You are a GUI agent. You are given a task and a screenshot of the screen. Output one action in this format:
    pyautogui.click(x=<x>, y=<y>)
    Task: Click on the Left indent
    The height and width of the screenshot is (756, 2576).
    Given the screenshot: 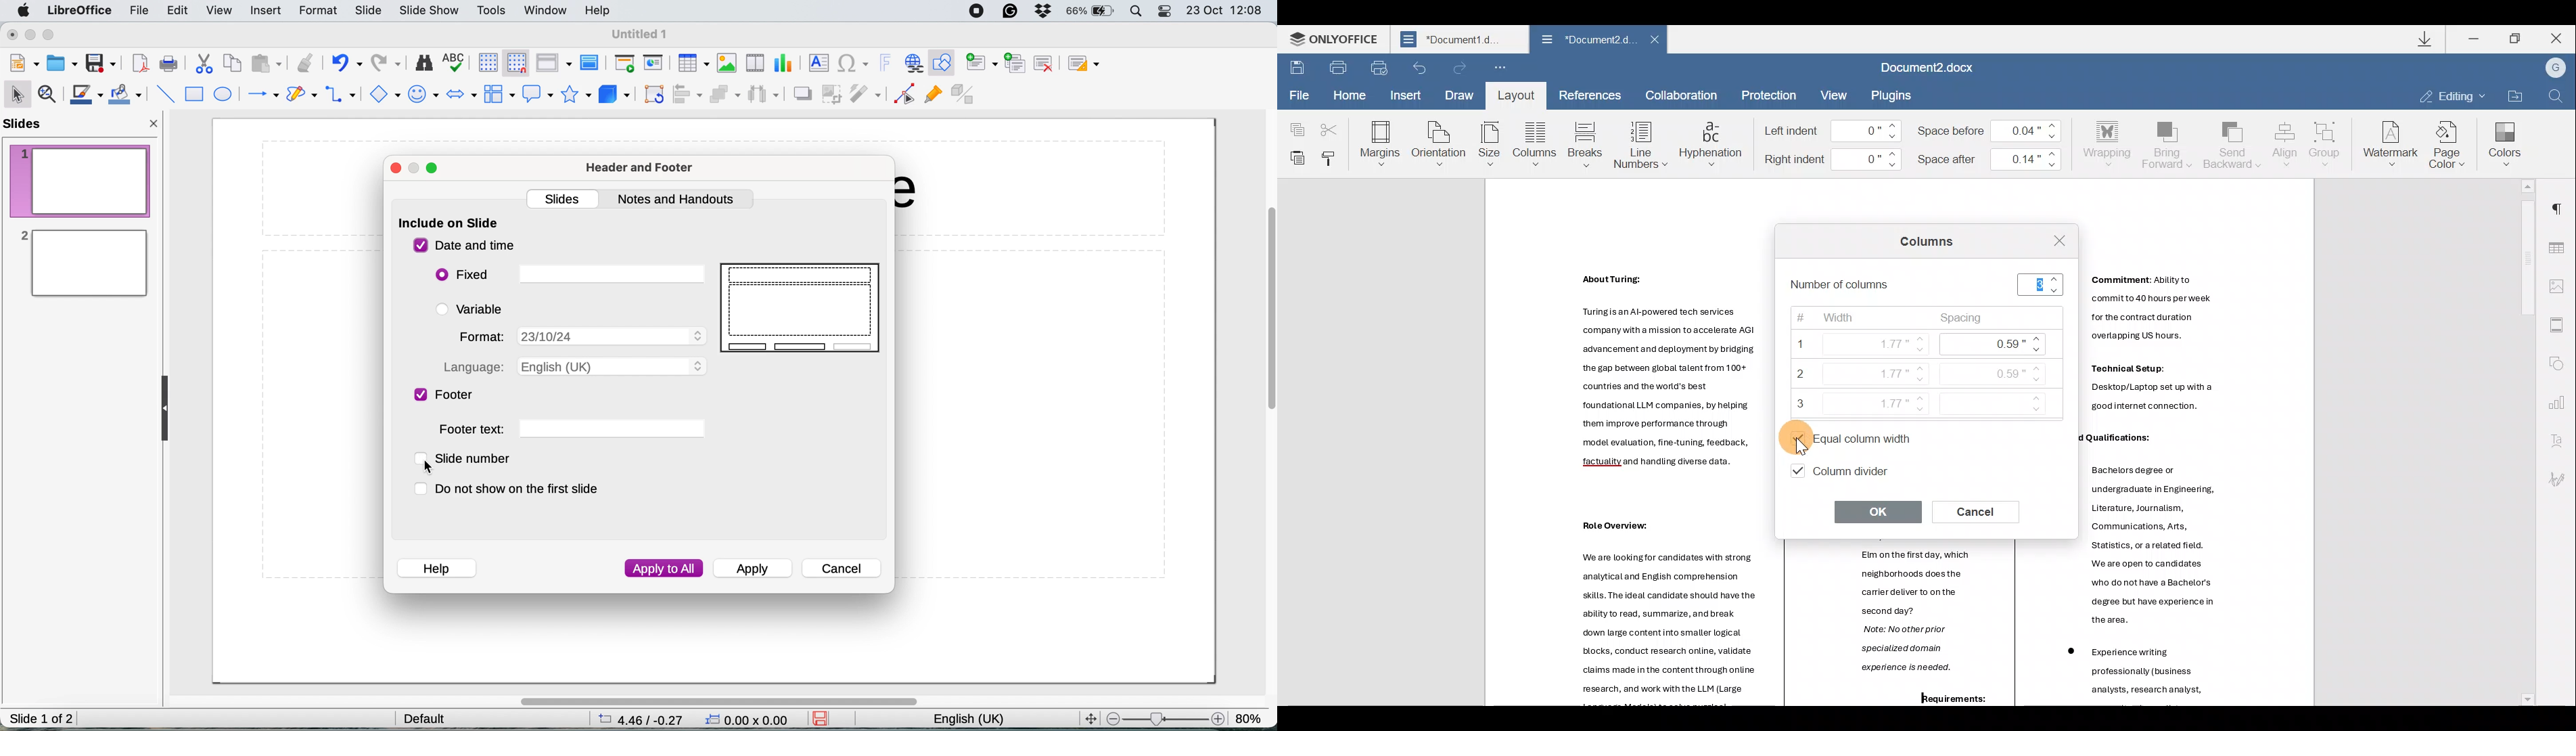 What is the action you would take?
    pyautogui.click(x=1833, y=131)
    